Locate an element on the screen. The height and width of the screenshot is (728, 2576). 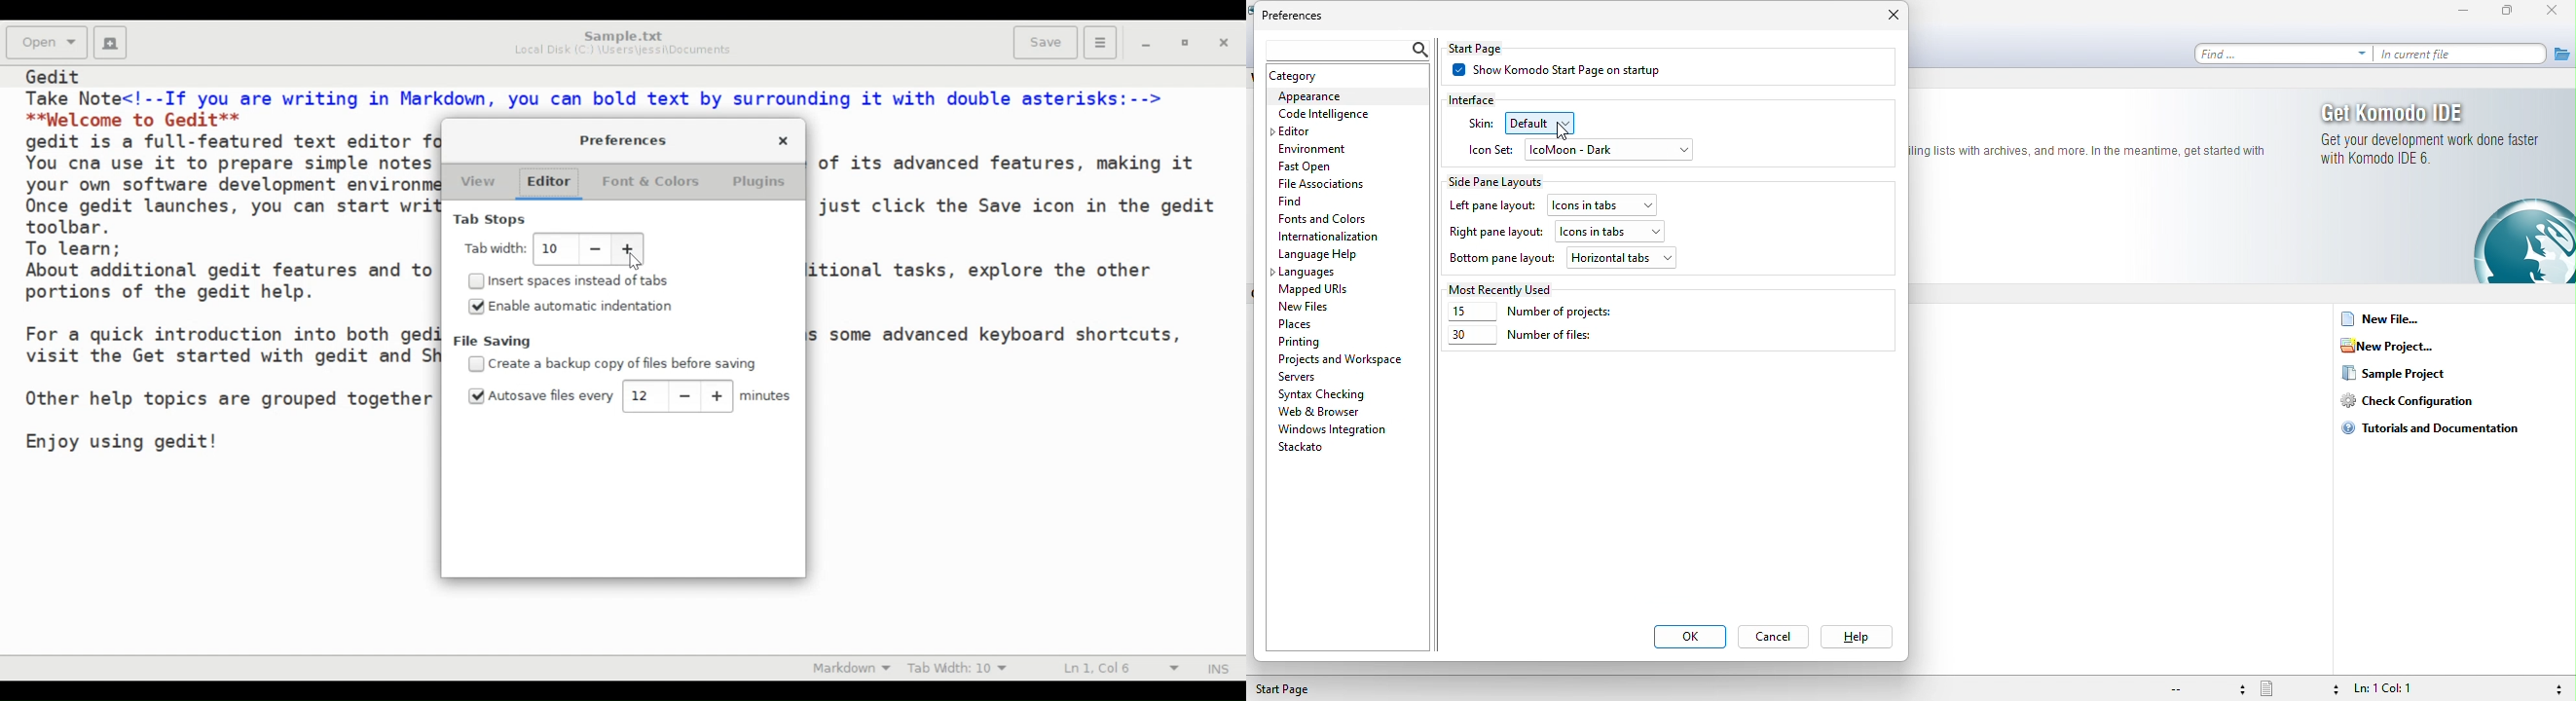
category is located at coordinates (1316, 76).